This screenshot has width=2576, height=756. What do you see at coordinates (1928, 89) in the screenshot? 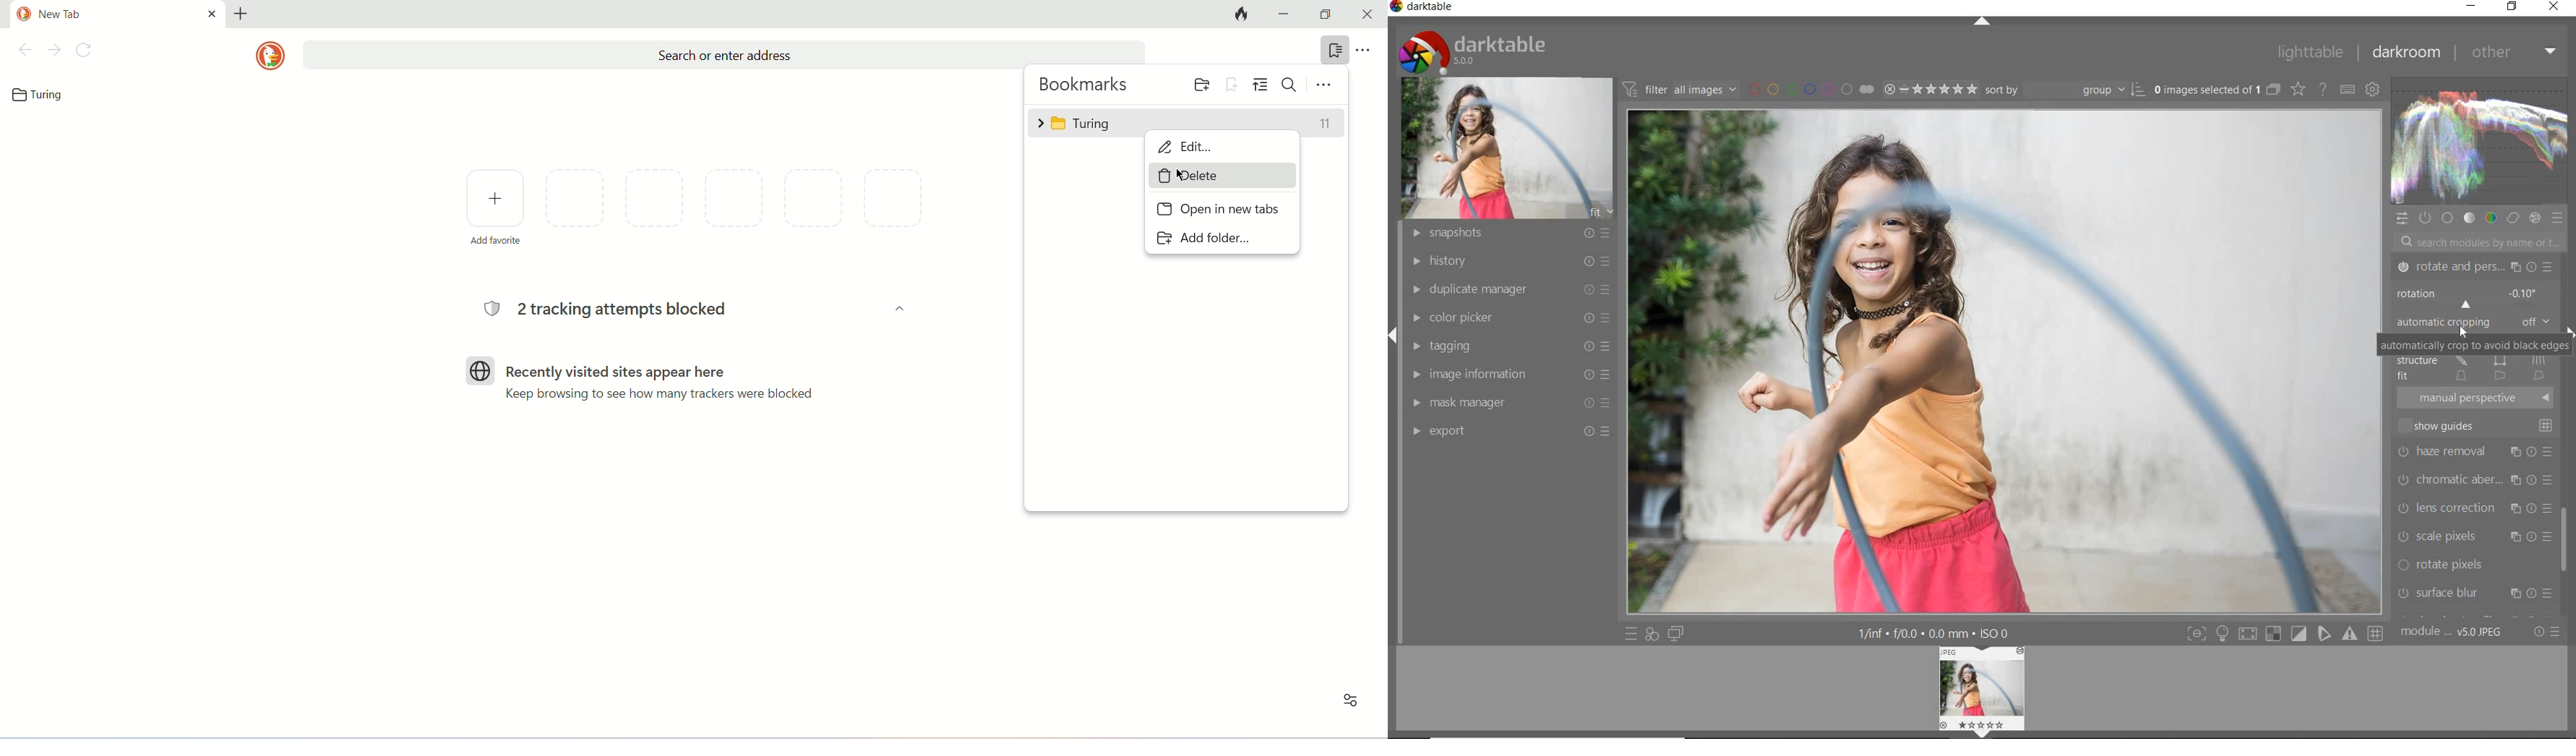
I see `selected image range rating` at bounding box center [1928, 89].